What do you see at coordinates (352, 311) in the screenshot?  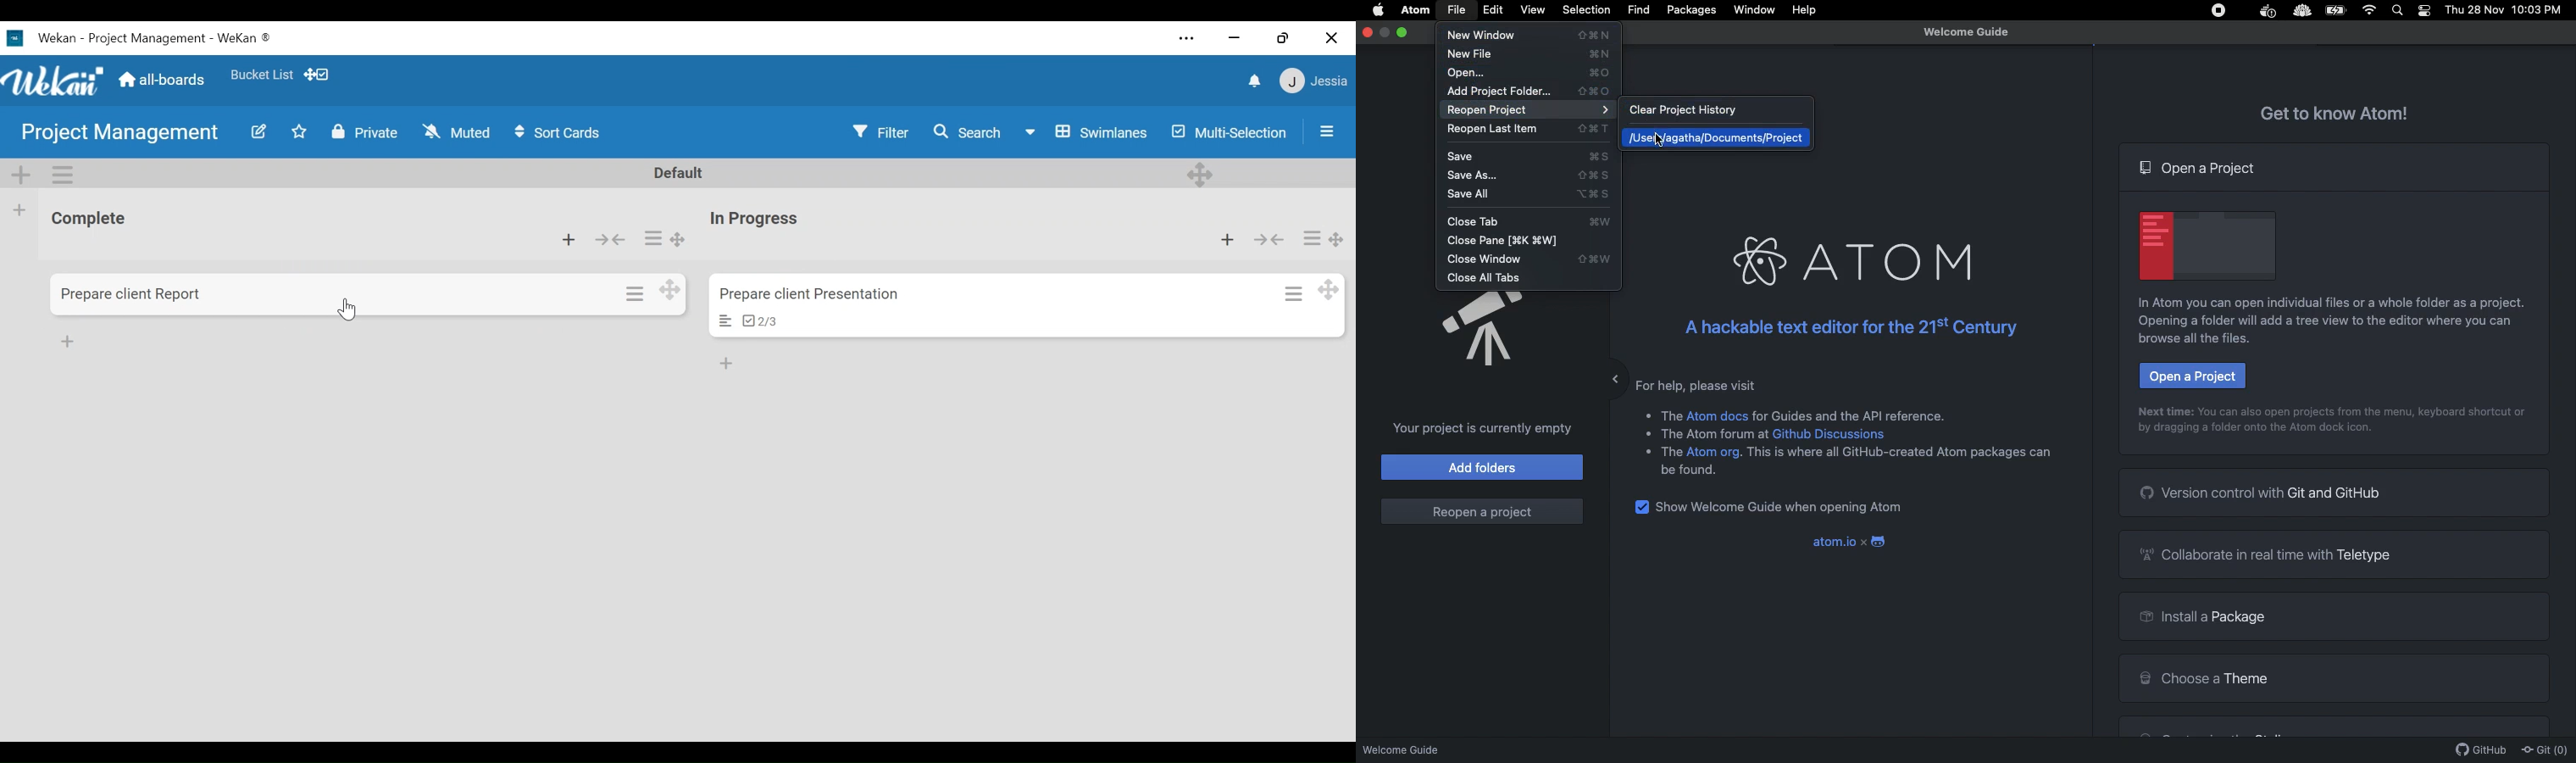 I see `Cursor` at bounding box center [352, 311].